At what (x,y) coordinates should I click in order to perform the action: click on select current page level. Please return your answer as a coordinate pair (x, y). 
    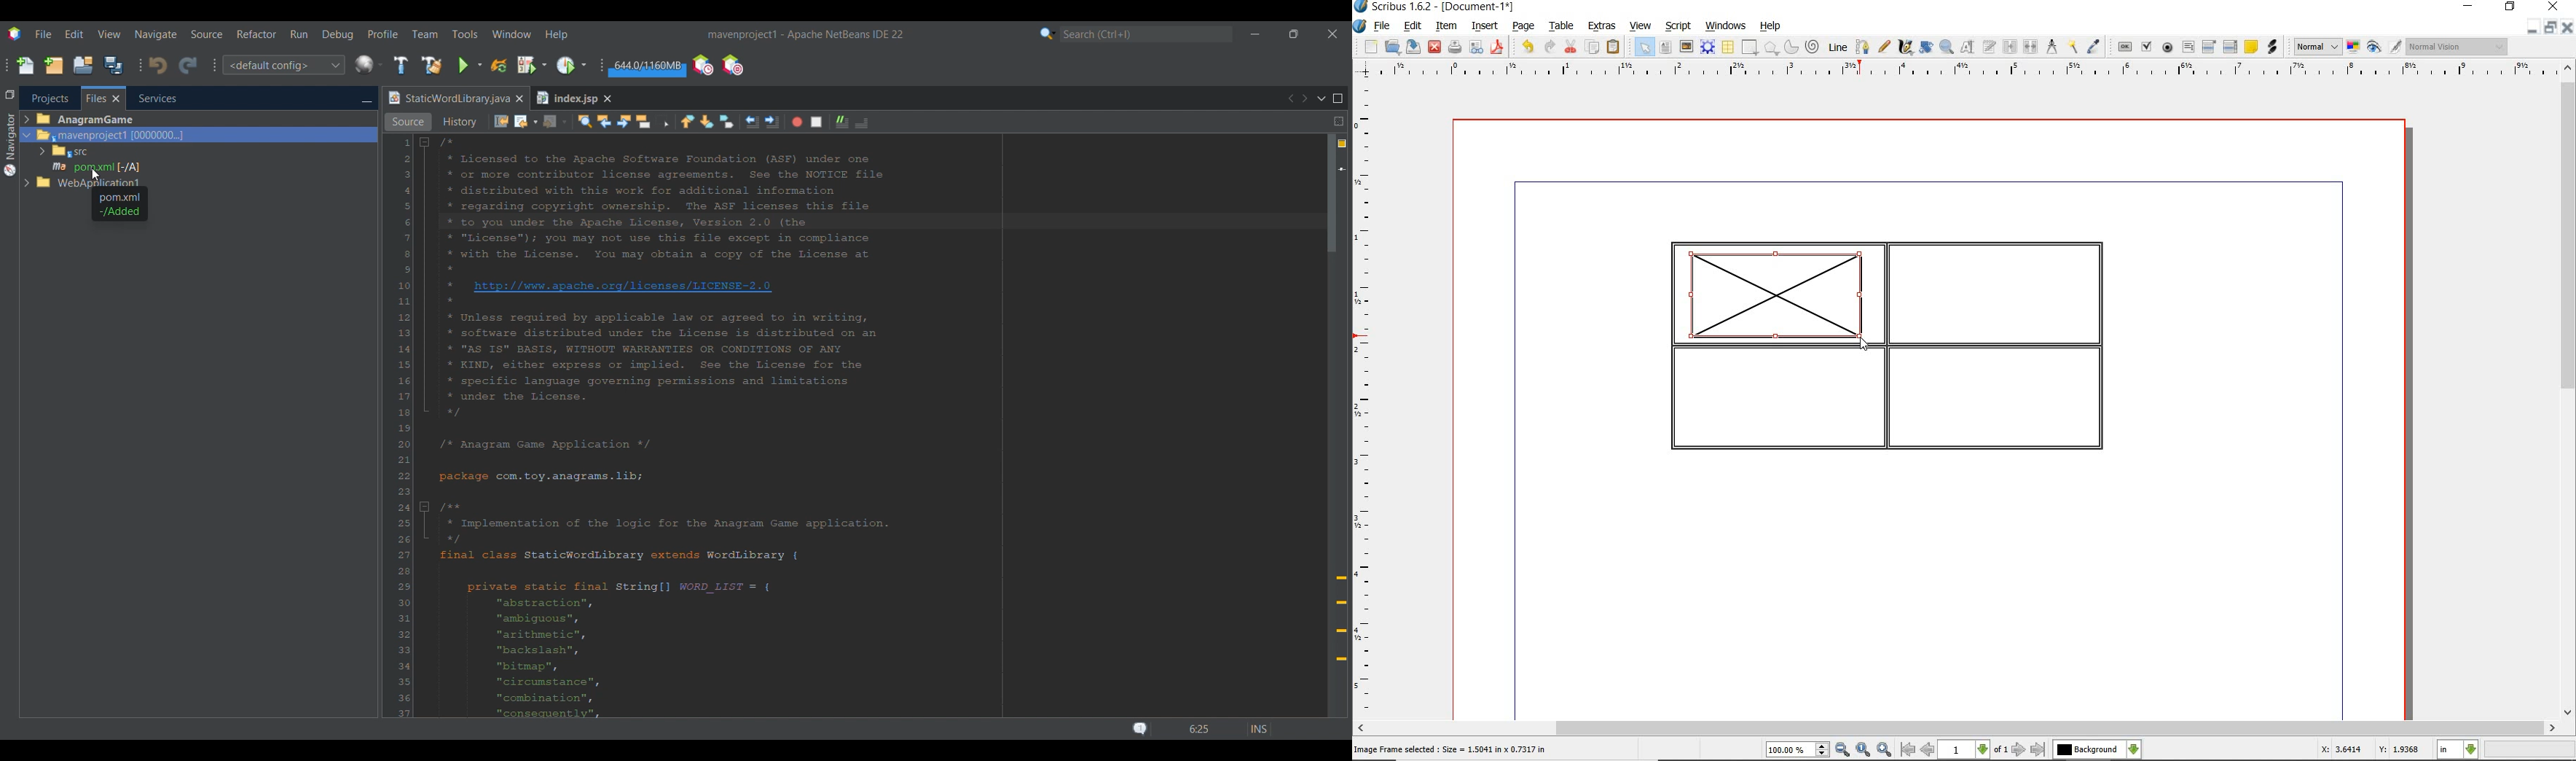
    Looking at the image, I should click on (1974, 749).